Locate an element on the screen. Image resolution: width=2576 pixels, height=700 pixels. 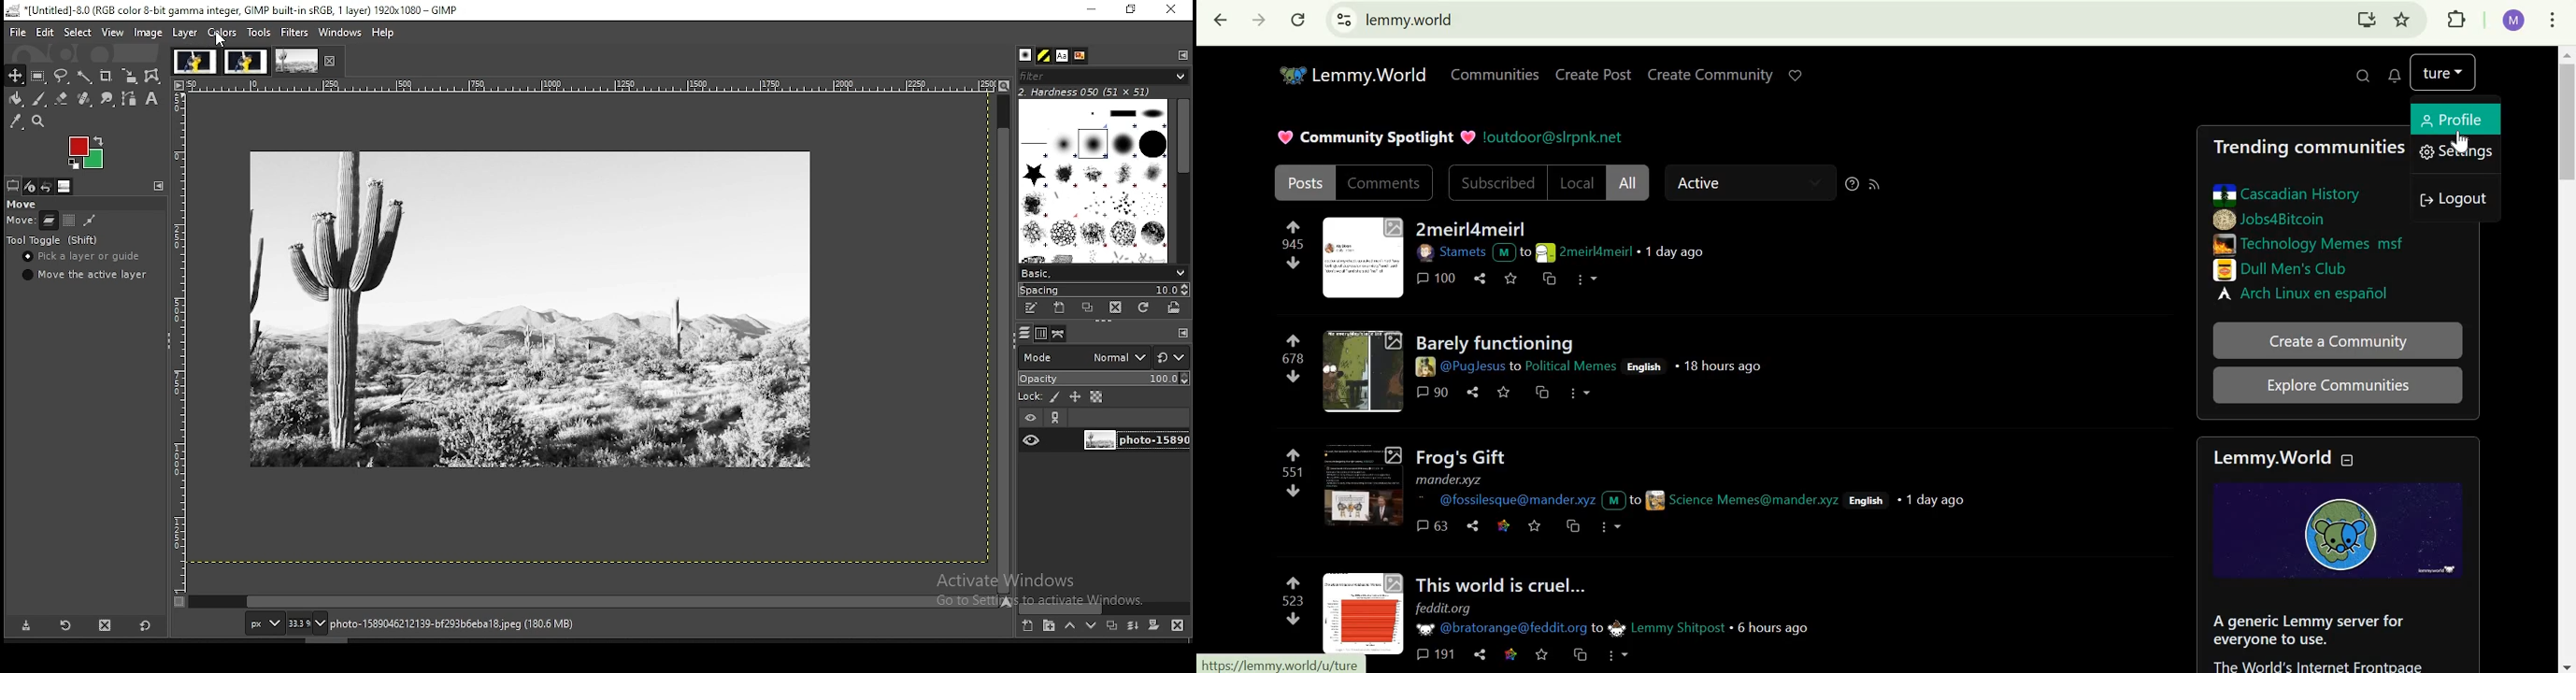
fonts is located at coordinates (1064, 55).